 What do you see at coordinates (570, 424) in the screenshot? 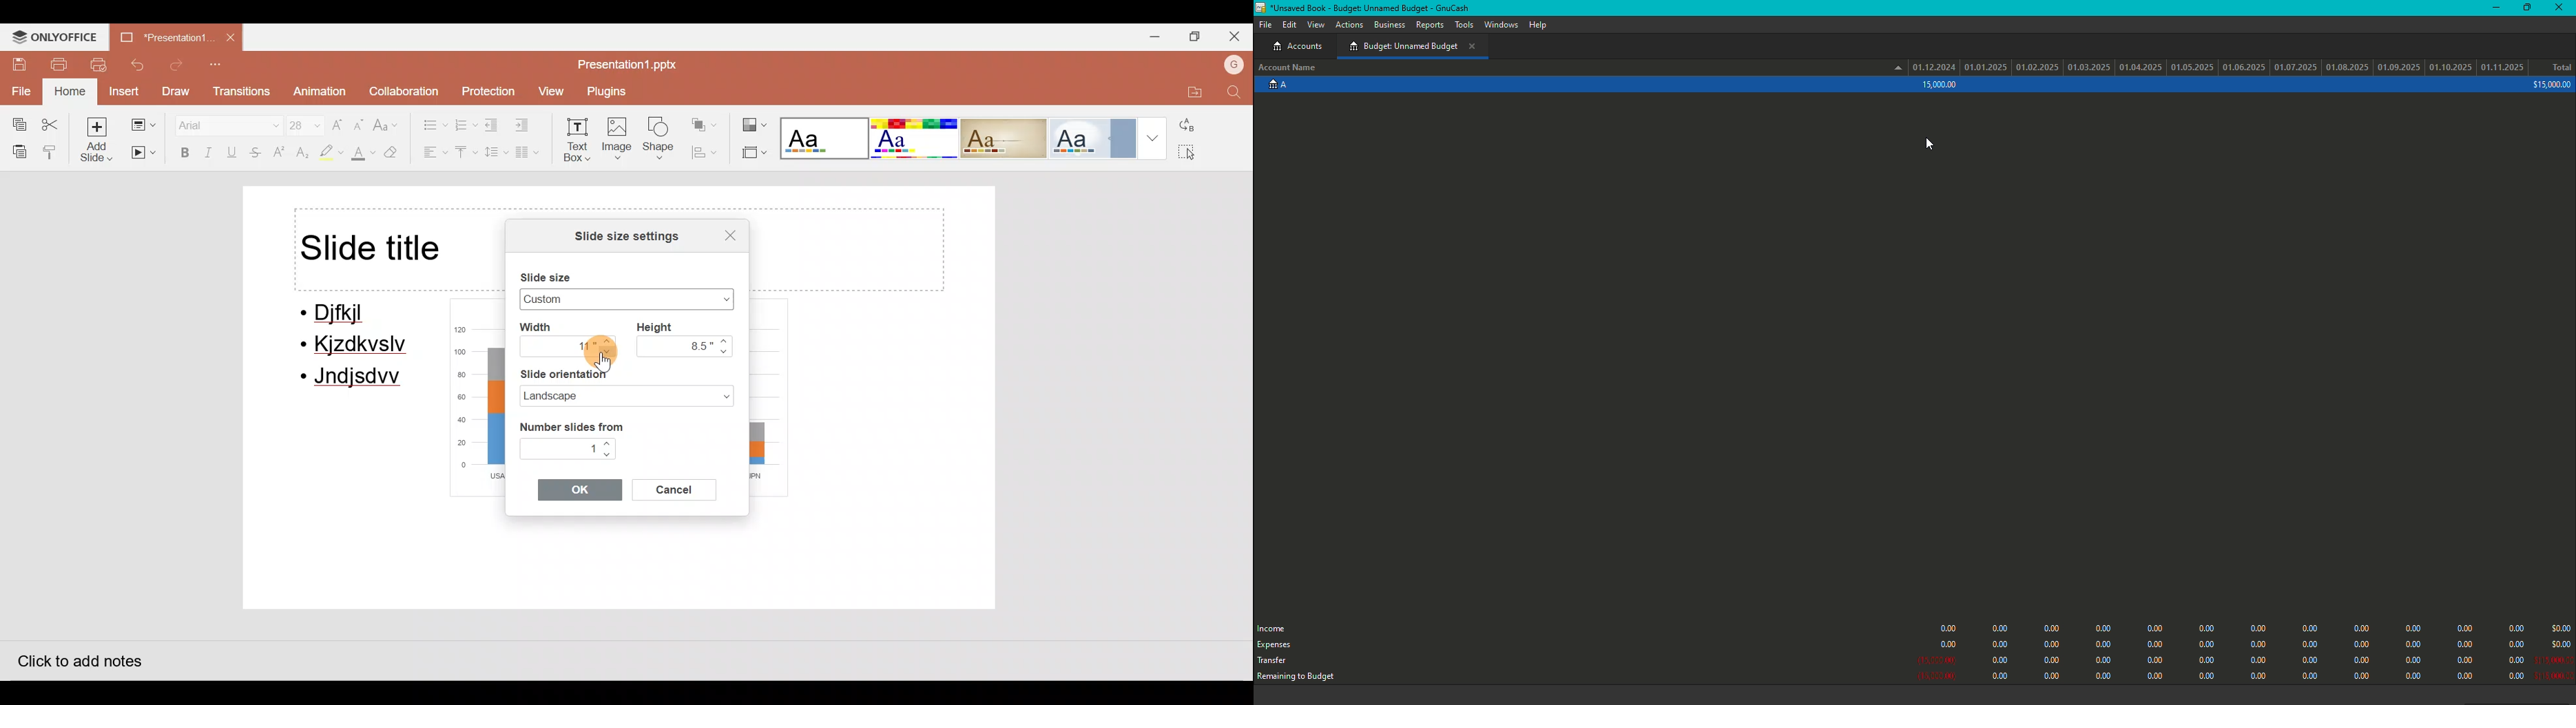
I see `Number slides from` at bounding box center [570, 424].